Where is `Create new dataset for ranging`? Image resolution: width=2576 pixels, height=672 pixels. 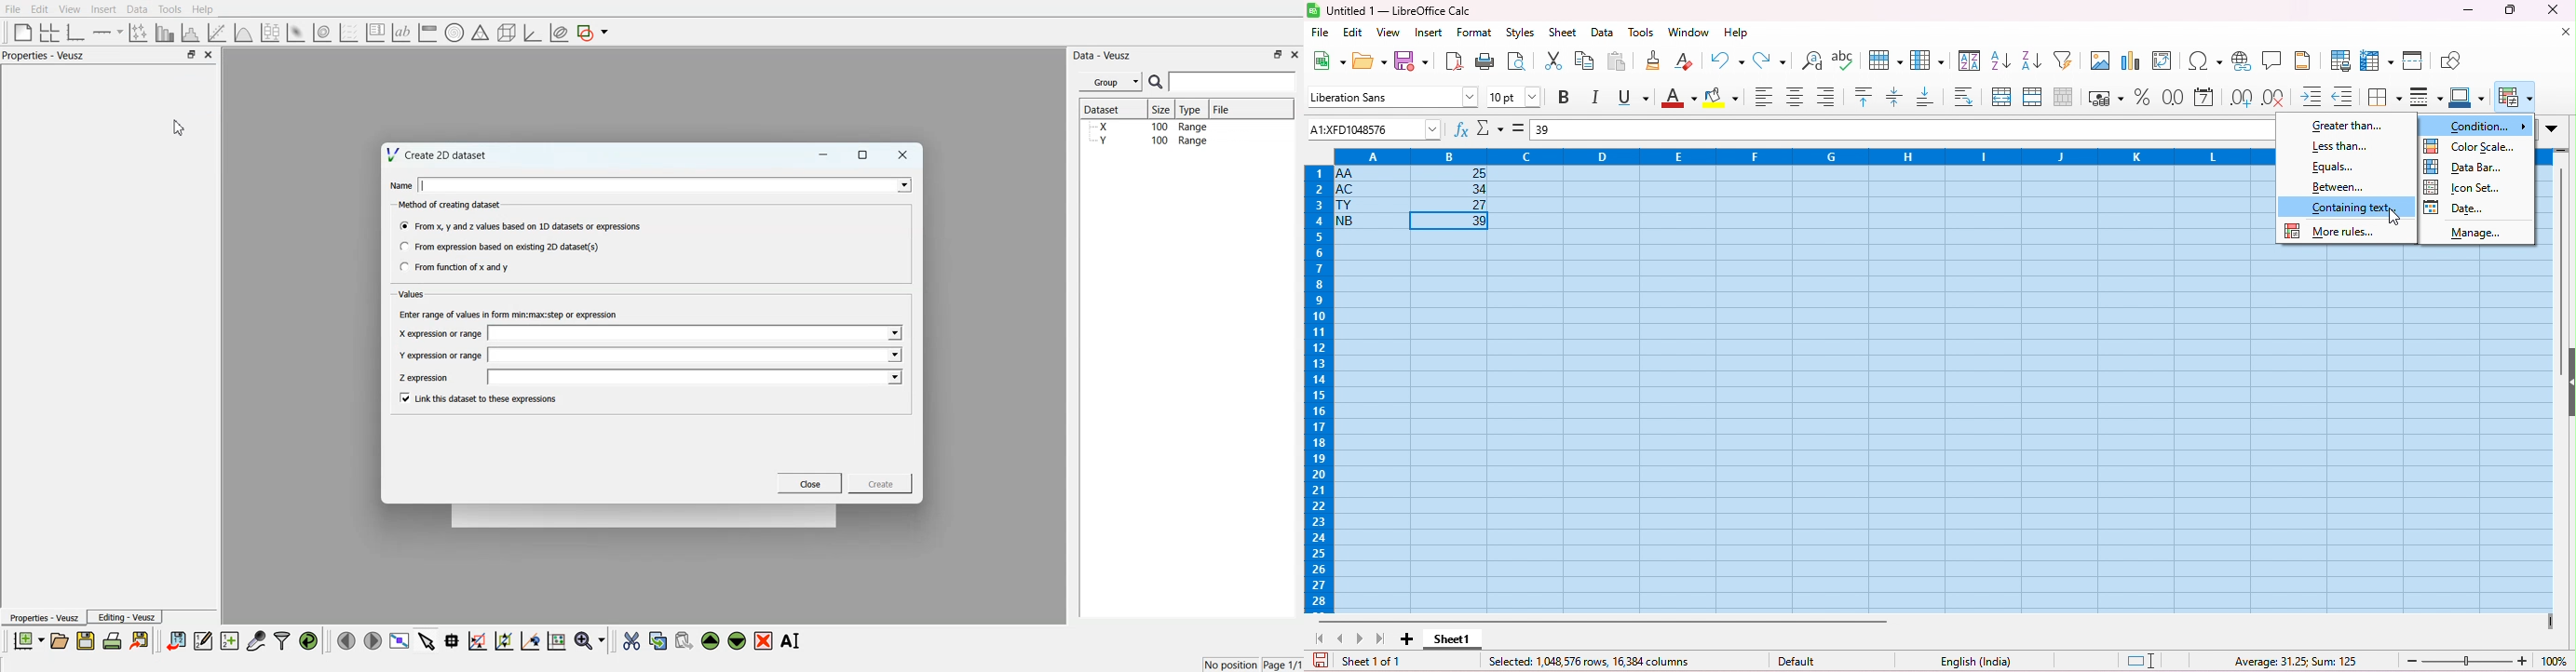
Create new dataset for ranging is located at coordinates (229, 641).